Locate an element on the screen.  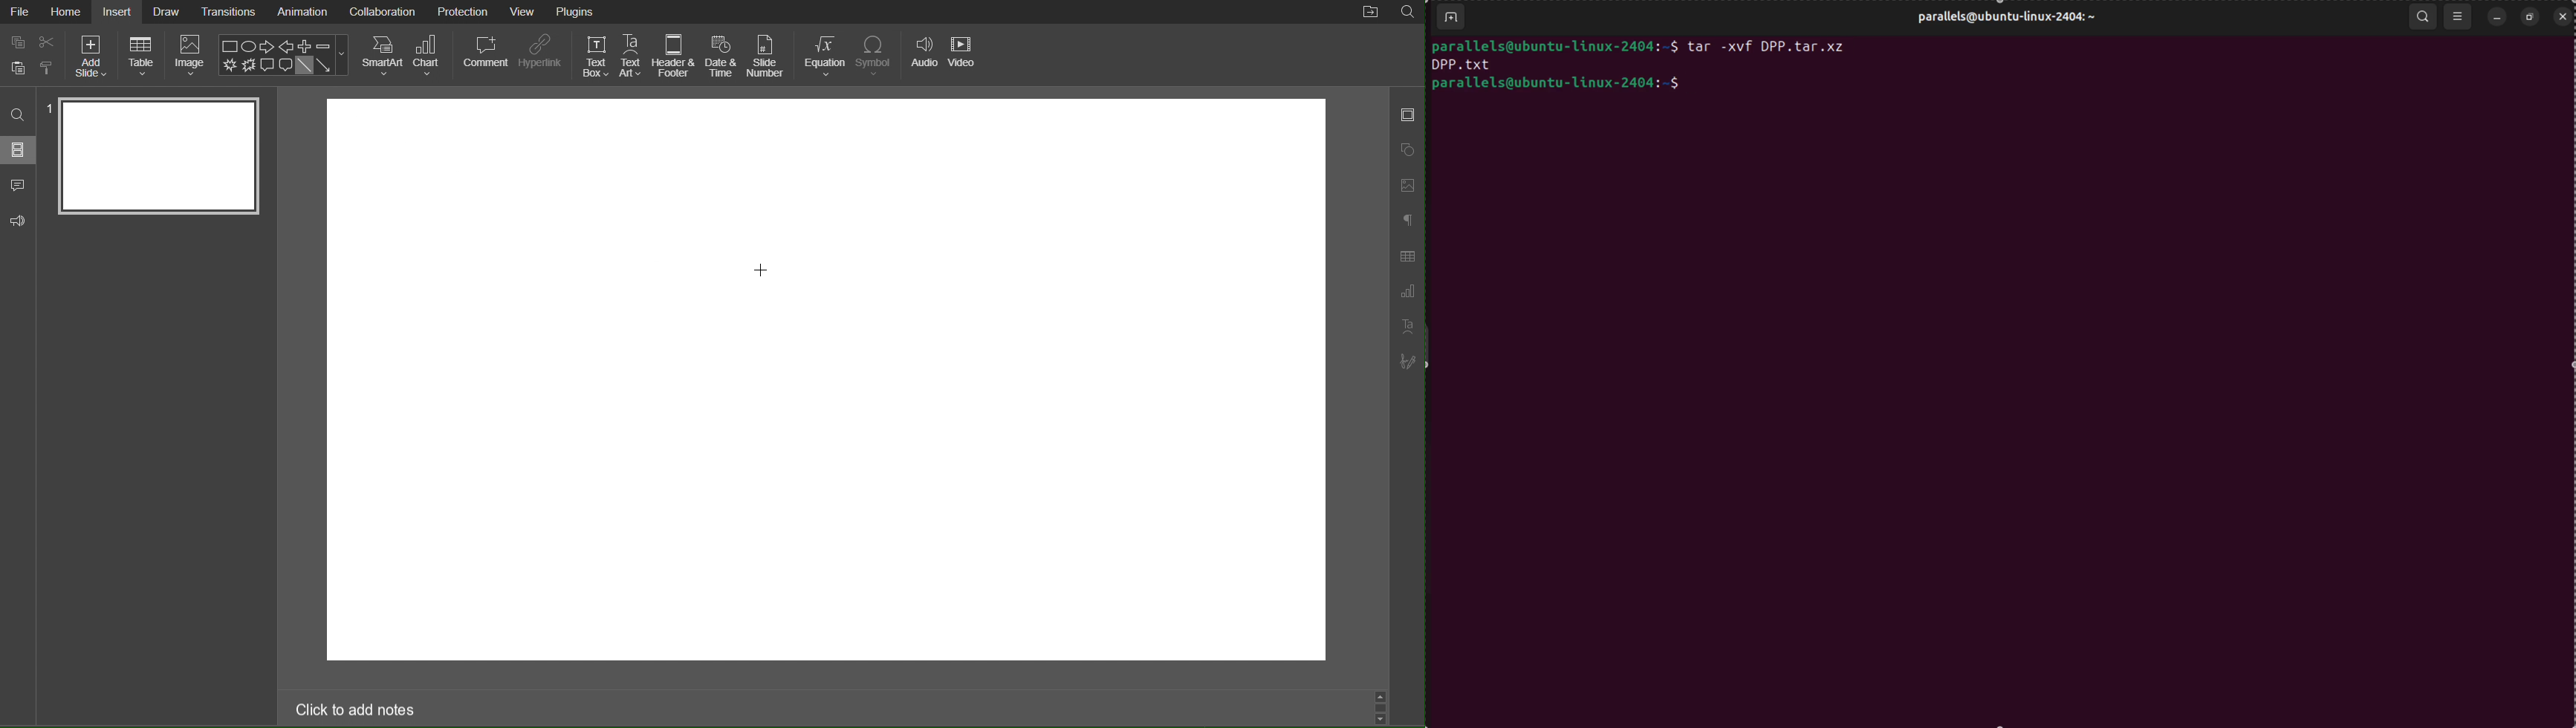
Paste is located at coordinates (16, 65).